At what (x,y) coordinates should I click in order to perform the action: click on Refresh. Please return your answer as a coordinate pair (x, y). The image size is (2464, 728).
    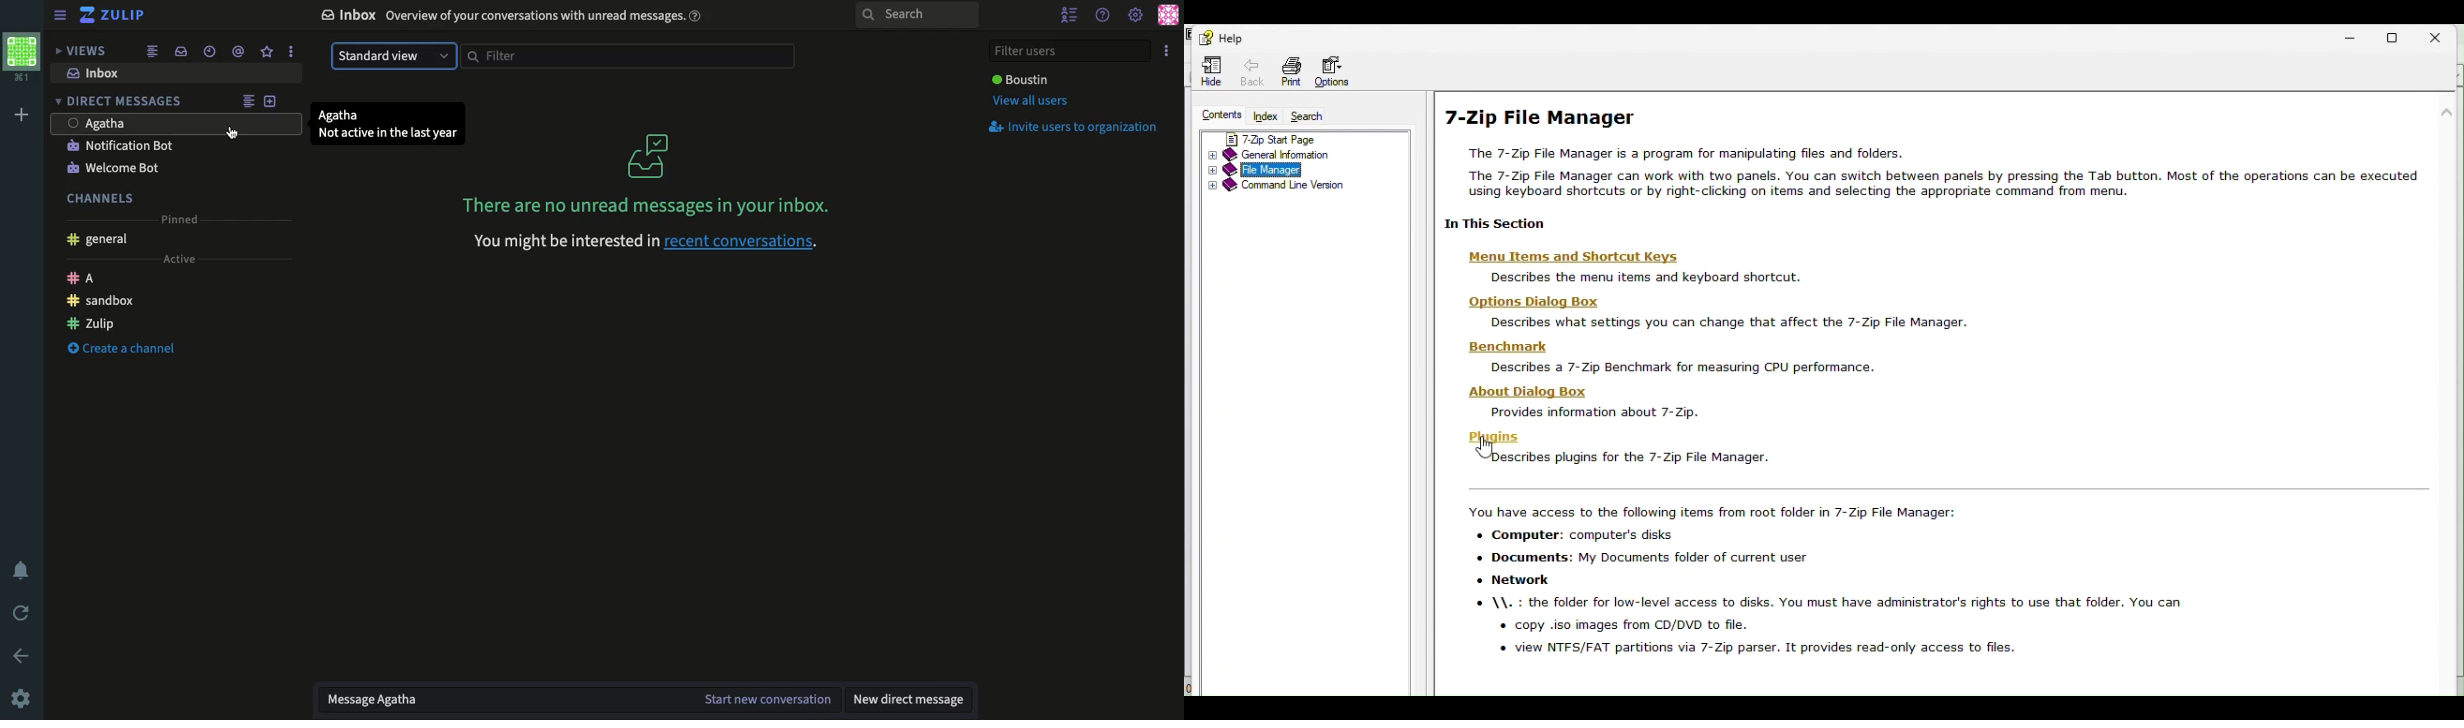
    Looking at the image, I should click on (21, 612).